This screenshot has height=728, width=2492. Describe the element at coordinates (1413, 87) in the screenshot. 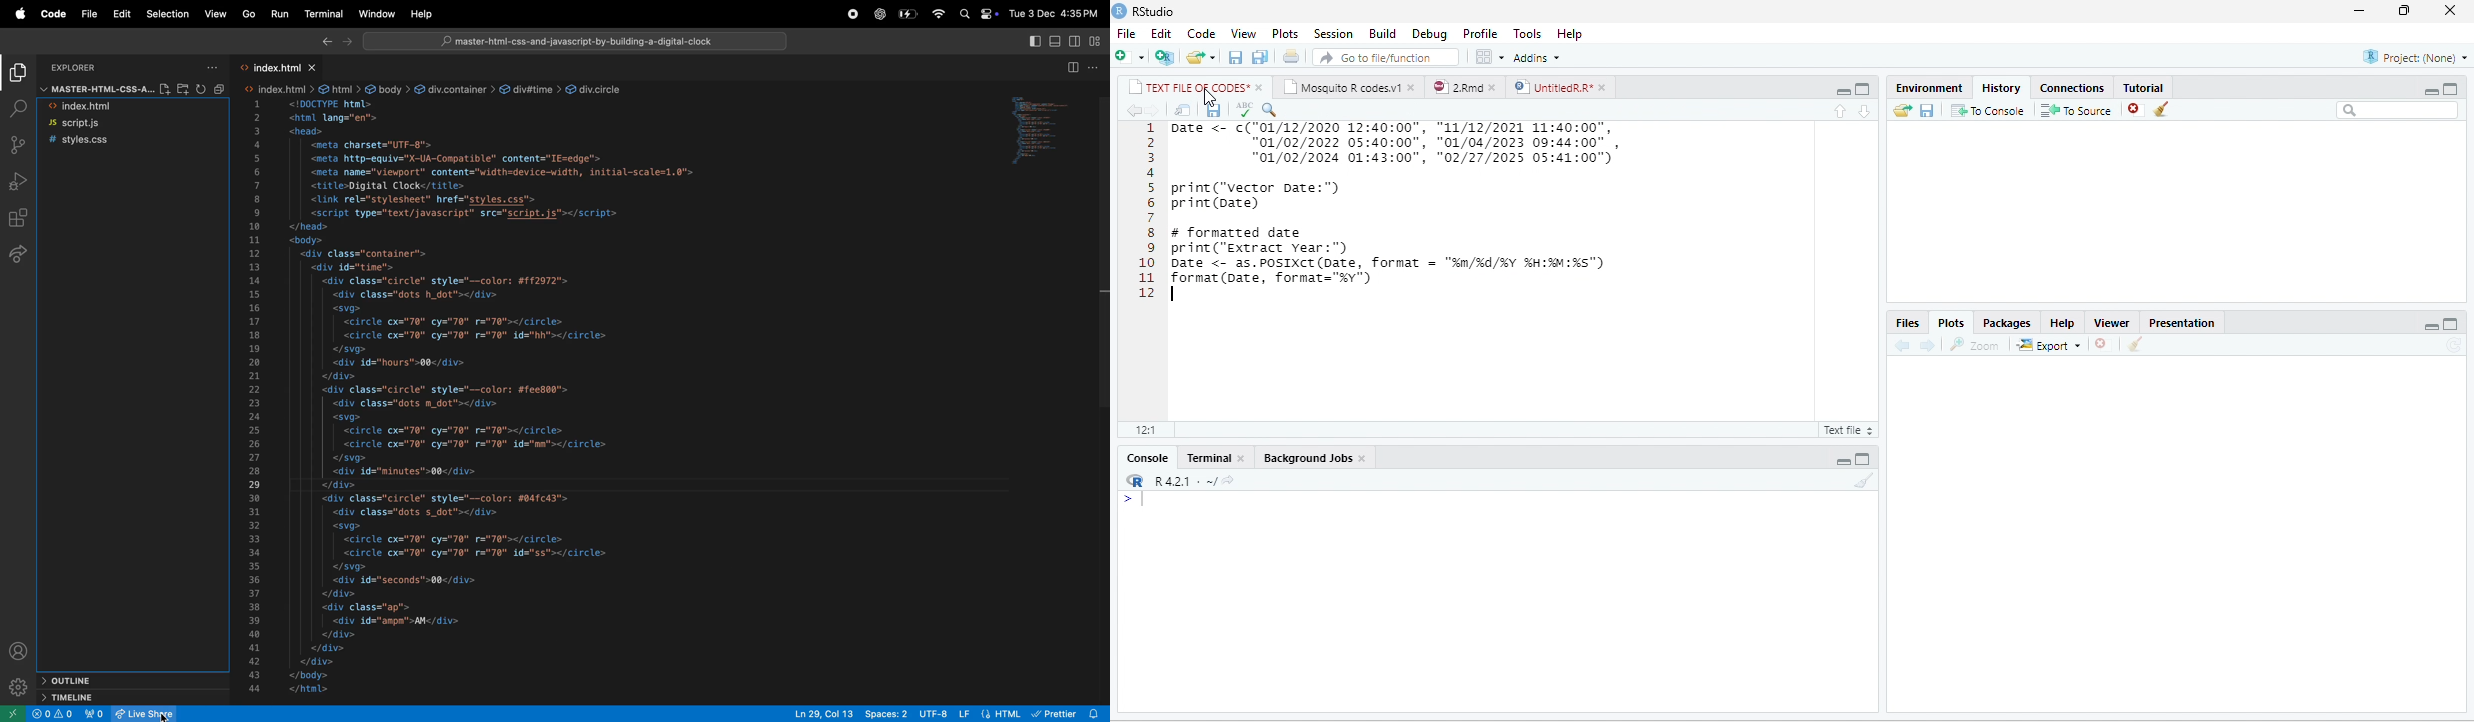

I see `close` at that location.